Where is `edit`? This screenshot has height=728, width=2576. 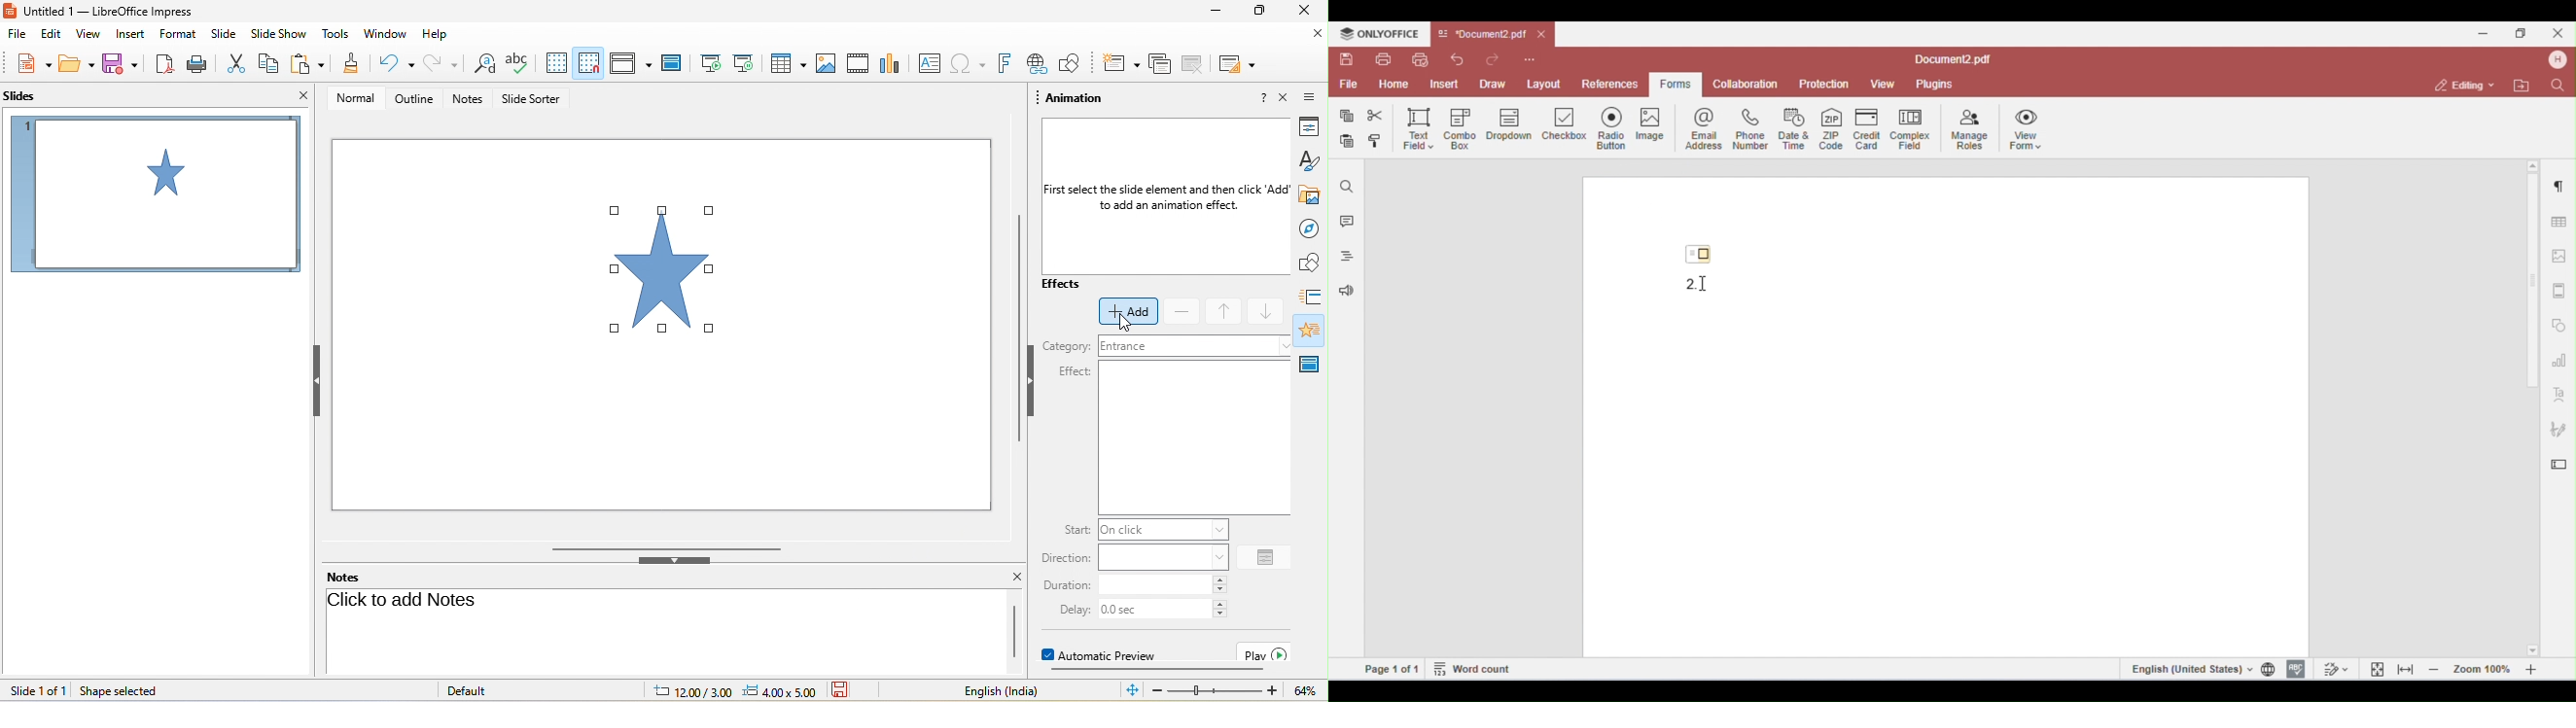 edit is located at coordinates (51, 35).